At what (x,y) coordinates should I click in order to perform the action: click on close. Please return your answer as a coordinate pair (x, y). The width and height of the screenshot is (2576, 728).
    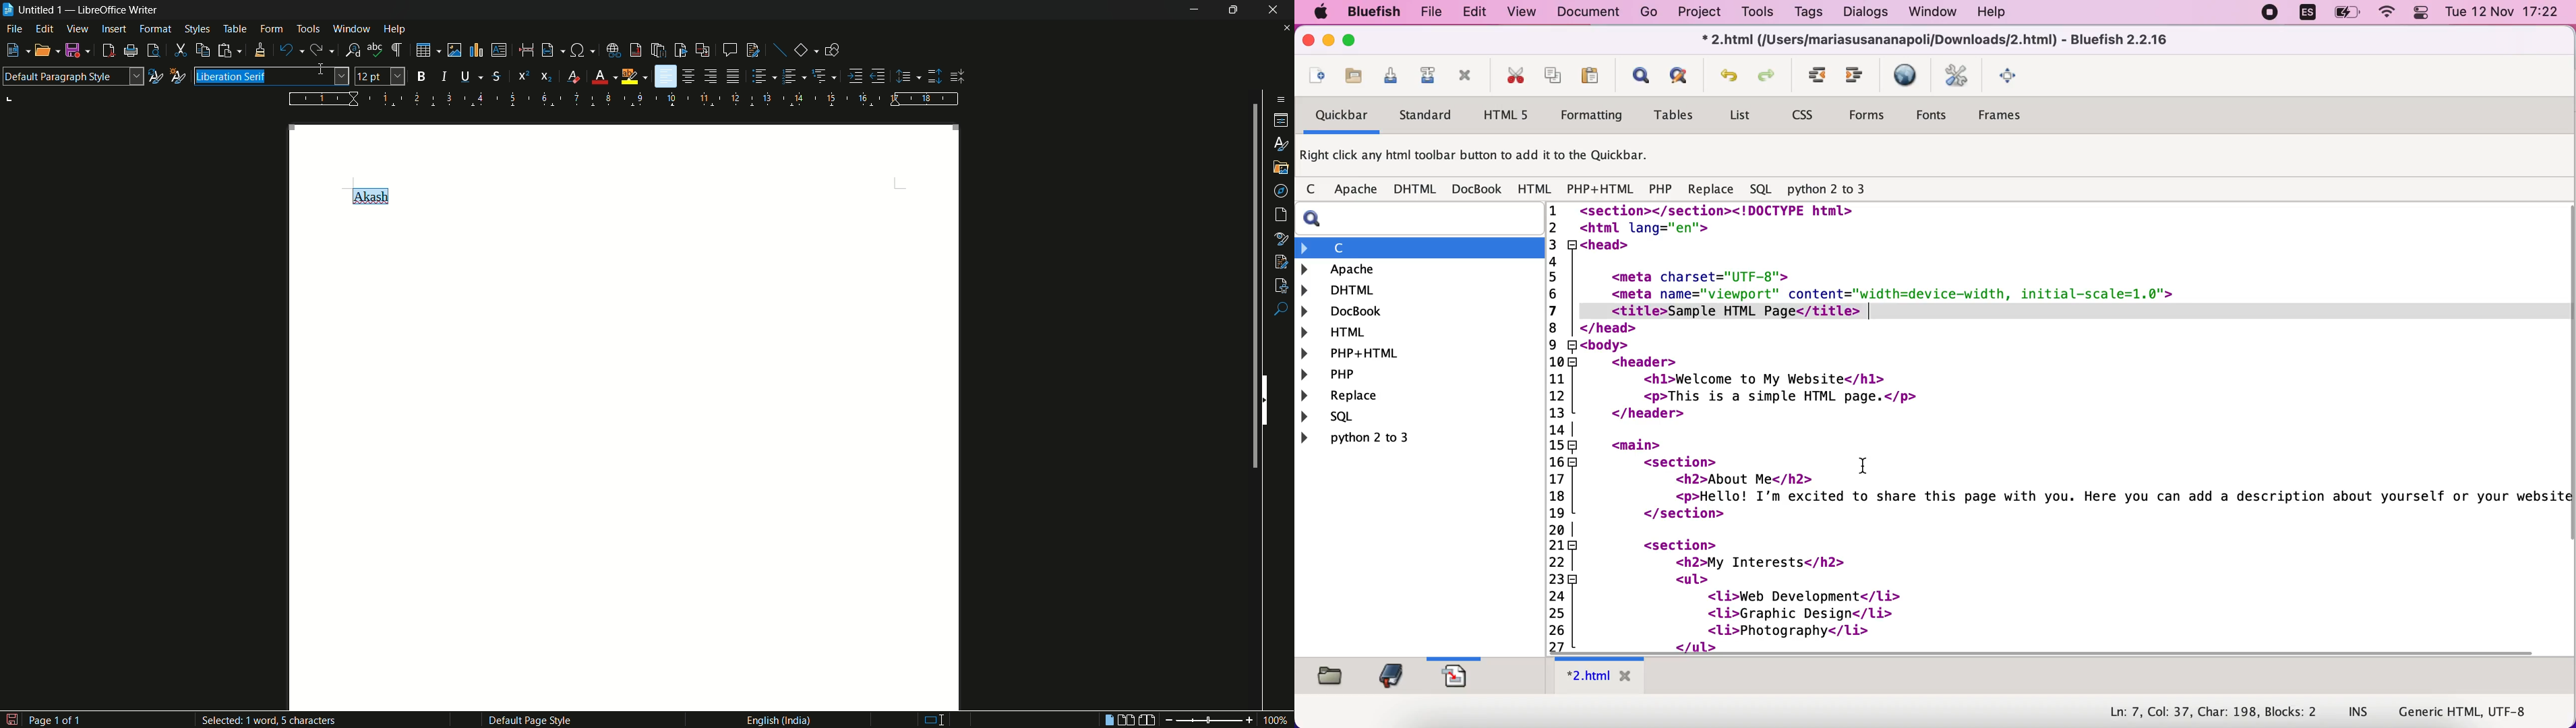
    Looking at the image, I should click on (1307, 40).